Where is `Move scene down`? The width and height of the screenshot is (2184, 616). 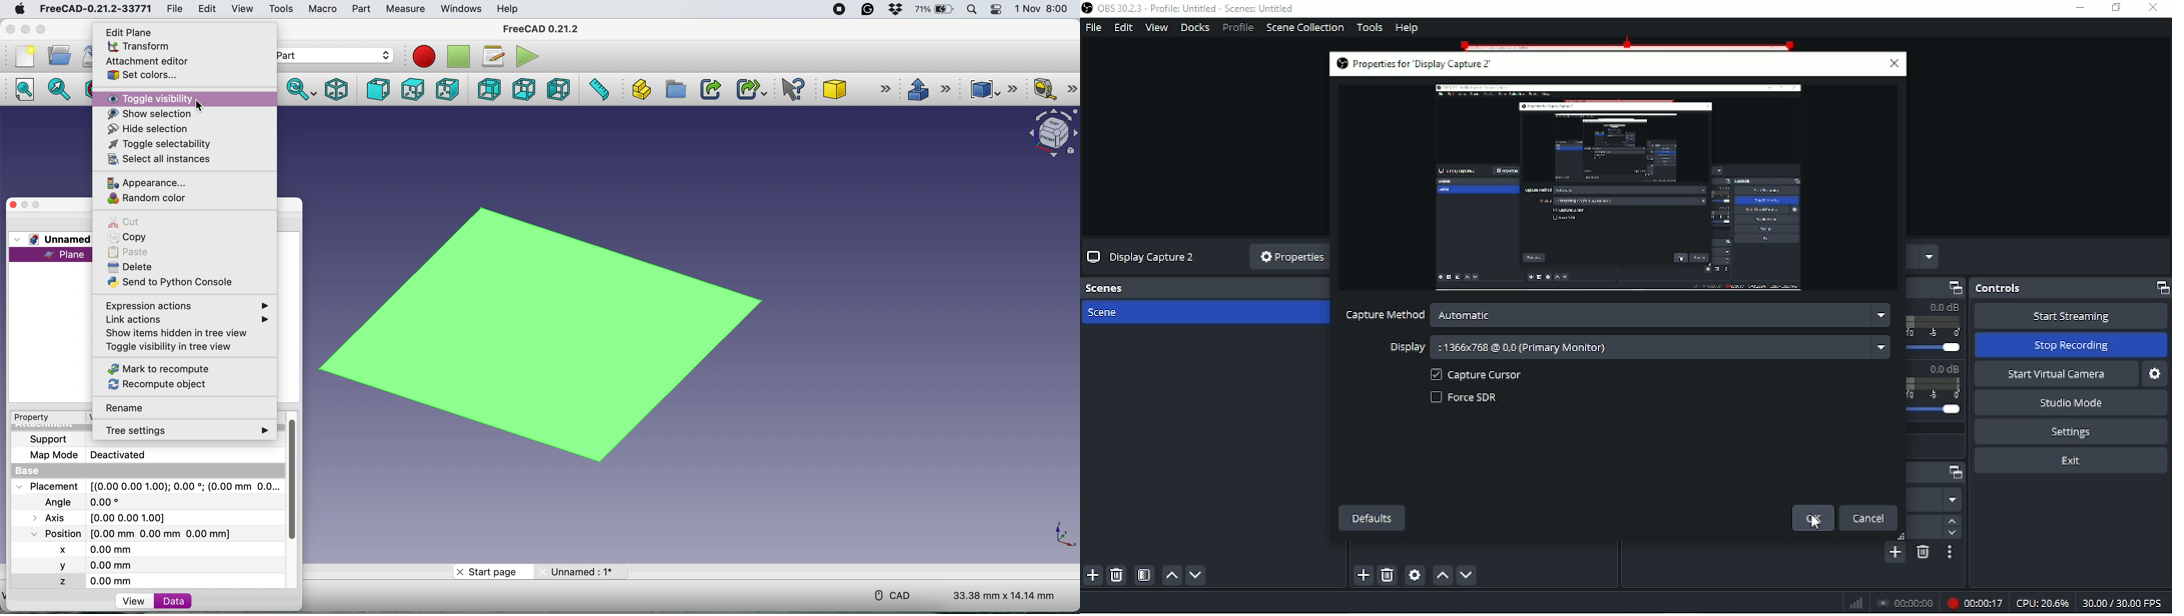
Move scene down is located at coordinates (1197, 574).